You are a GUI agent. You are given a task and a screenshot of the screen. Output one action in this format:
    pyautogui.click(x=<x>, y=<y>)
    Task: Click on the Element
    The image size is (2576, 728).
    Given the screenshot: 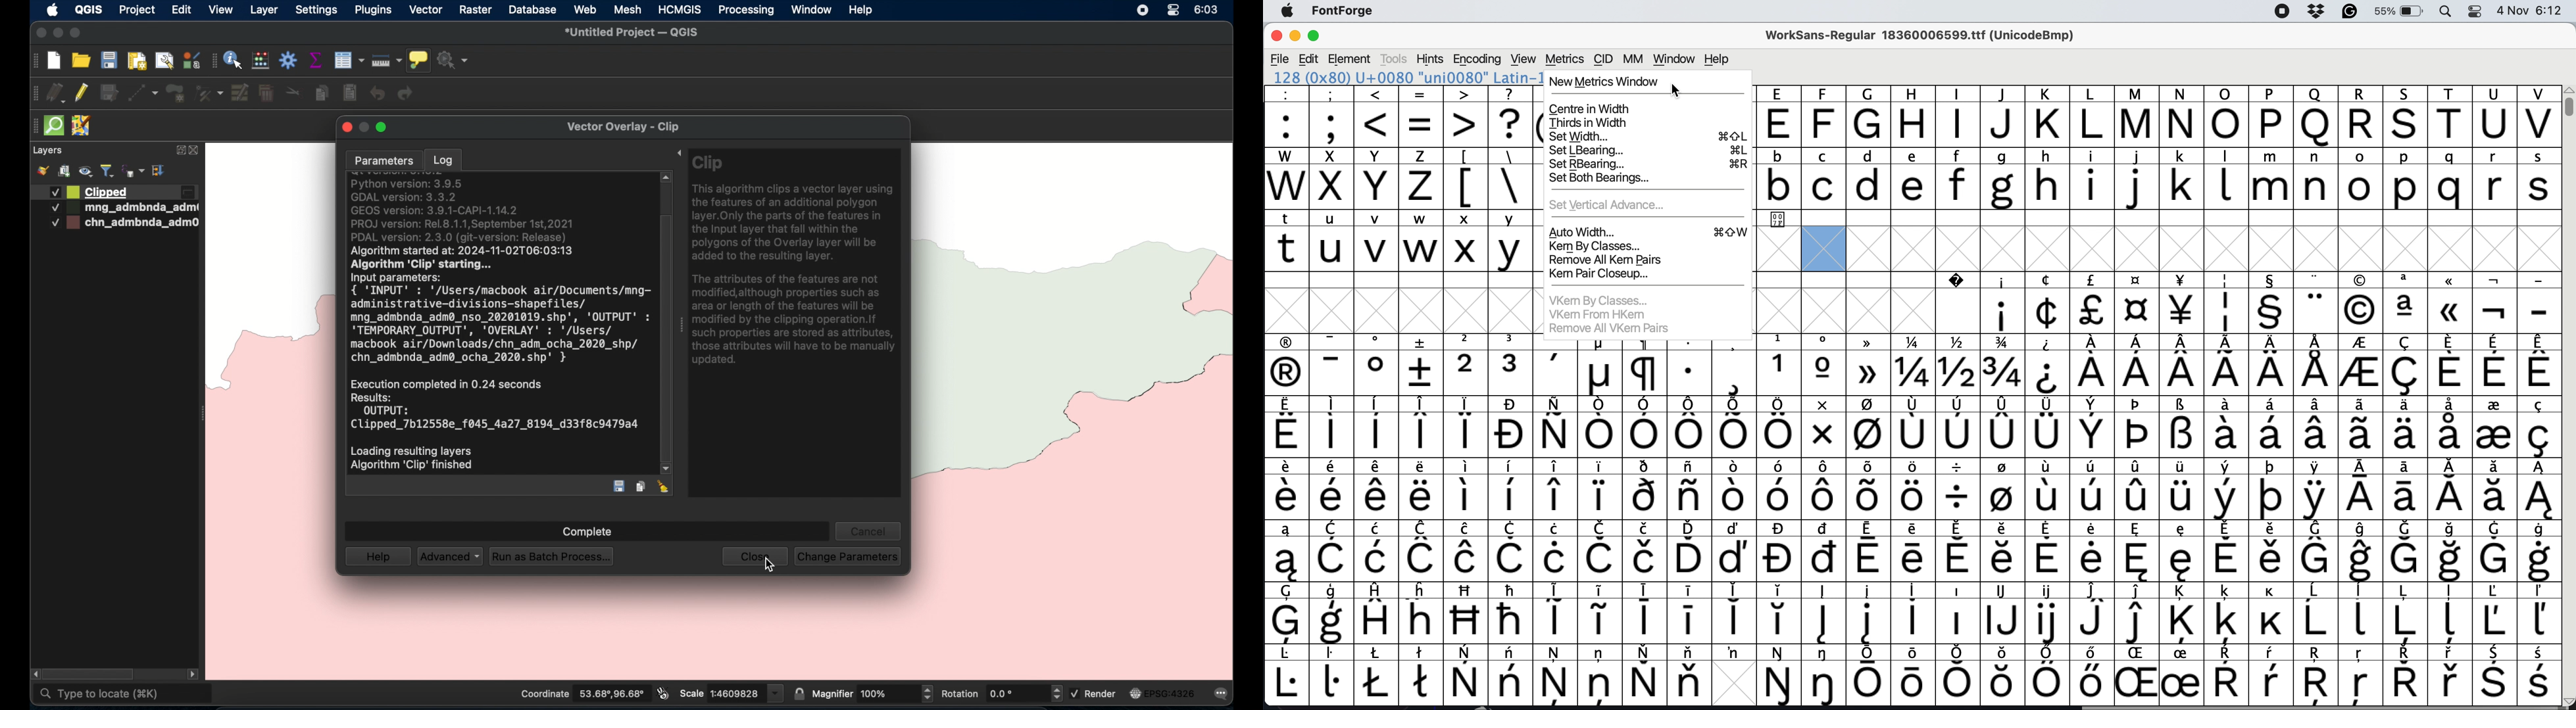 What is the action you would take?
    pyautogui.click(x=1350, y=59)
    